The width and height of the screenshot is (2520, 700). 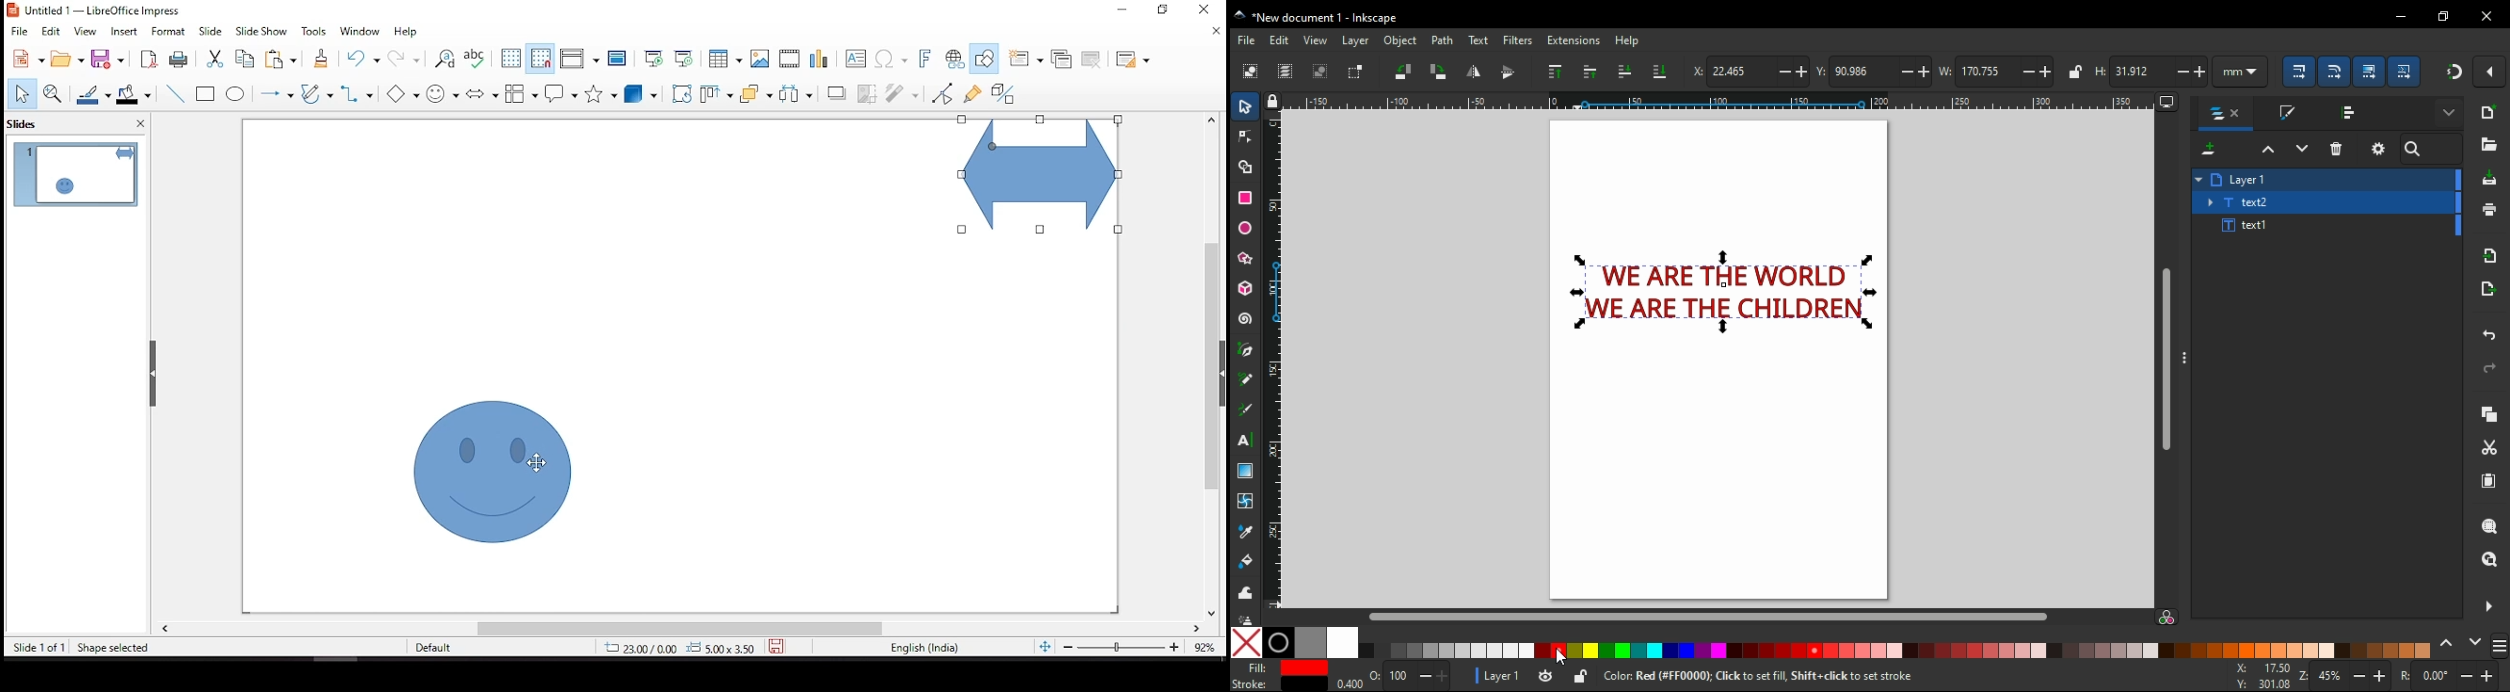 I want to click on filters, so click(x=1519, y=41).